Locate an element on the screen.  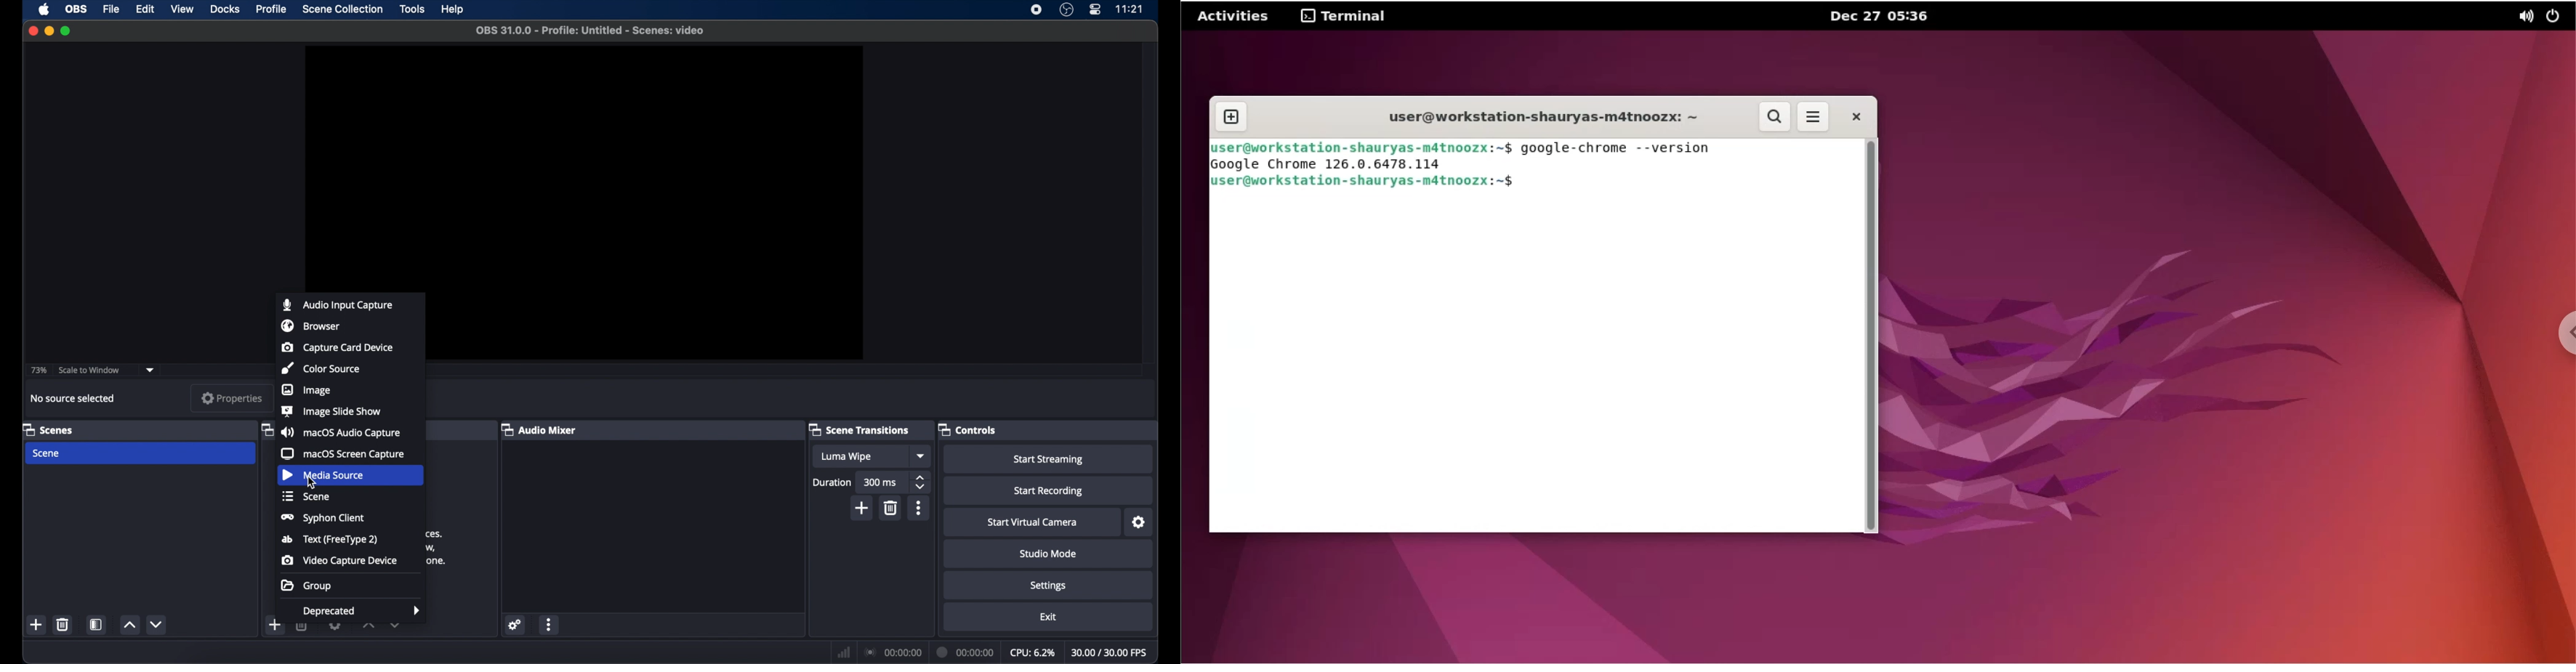
increment is located at coordinates (368, 625).